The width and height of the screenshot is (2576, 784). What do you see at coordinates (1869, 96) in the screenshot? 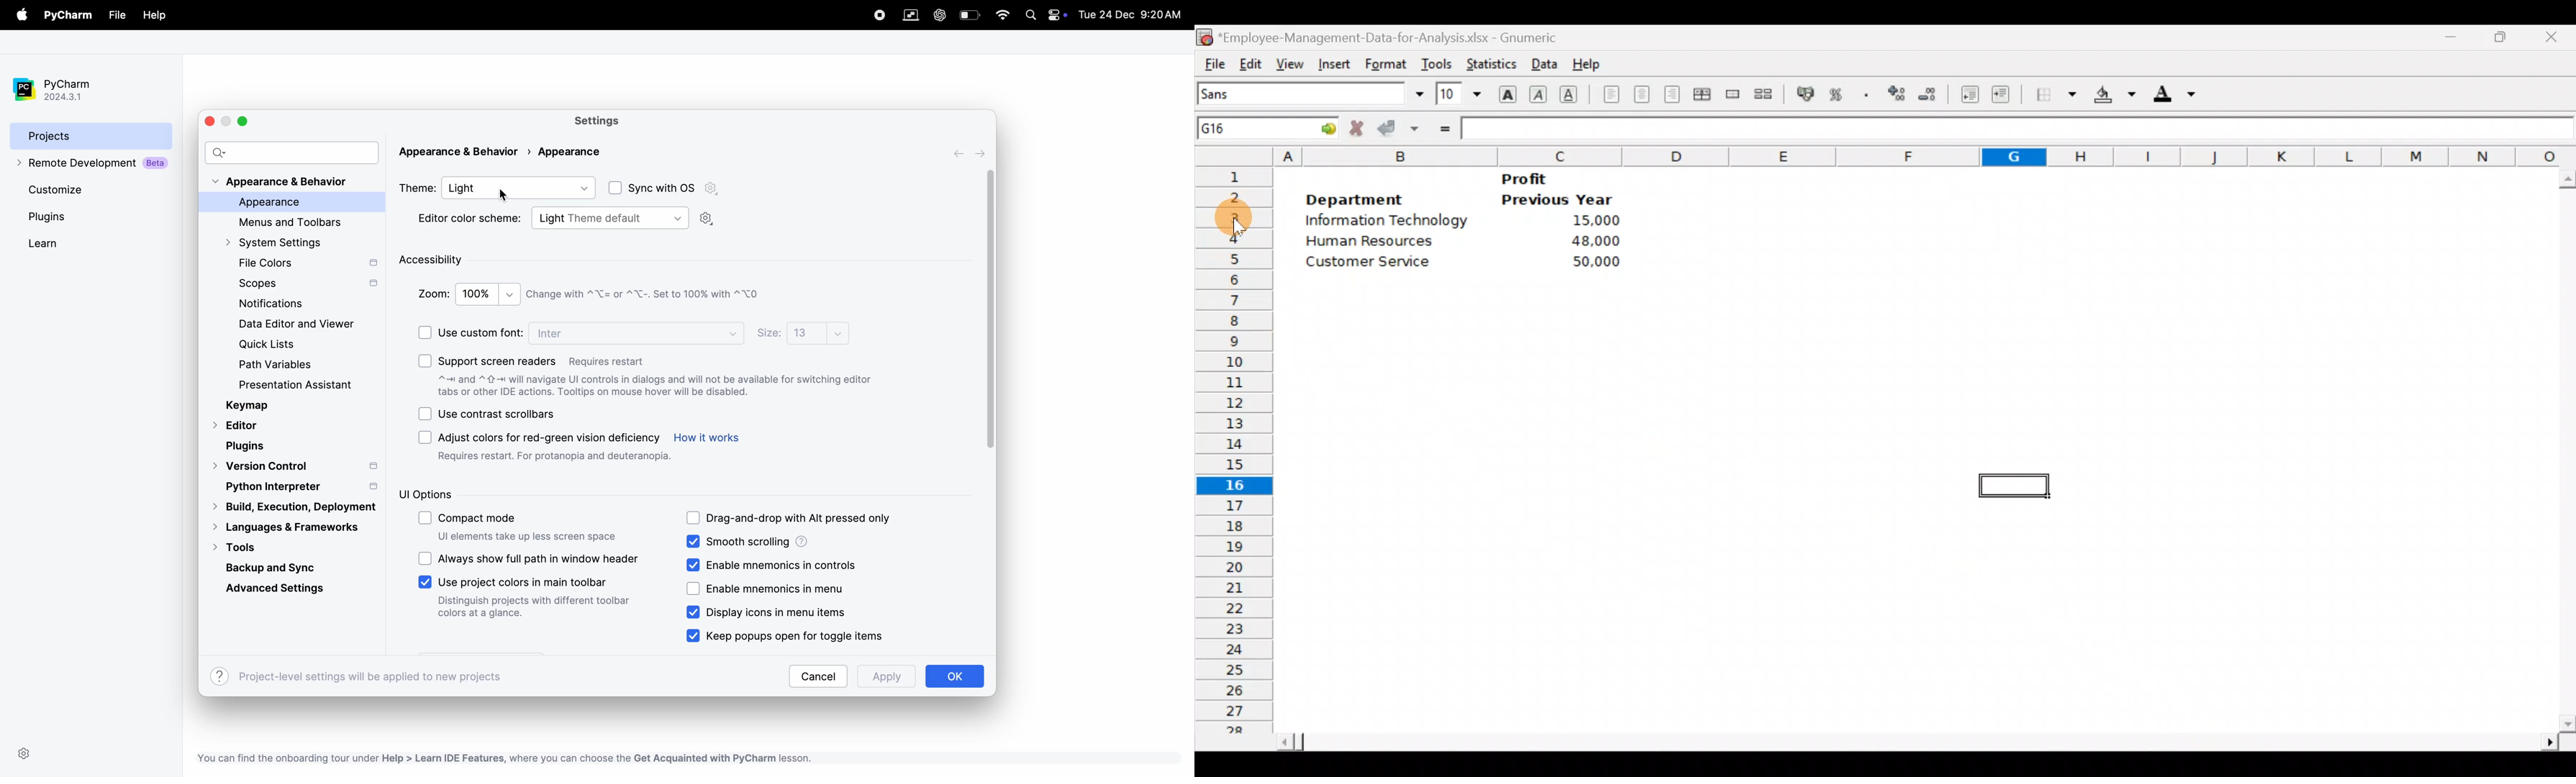
I see `Include a thousands operator` at bounding box center [1869, 96].